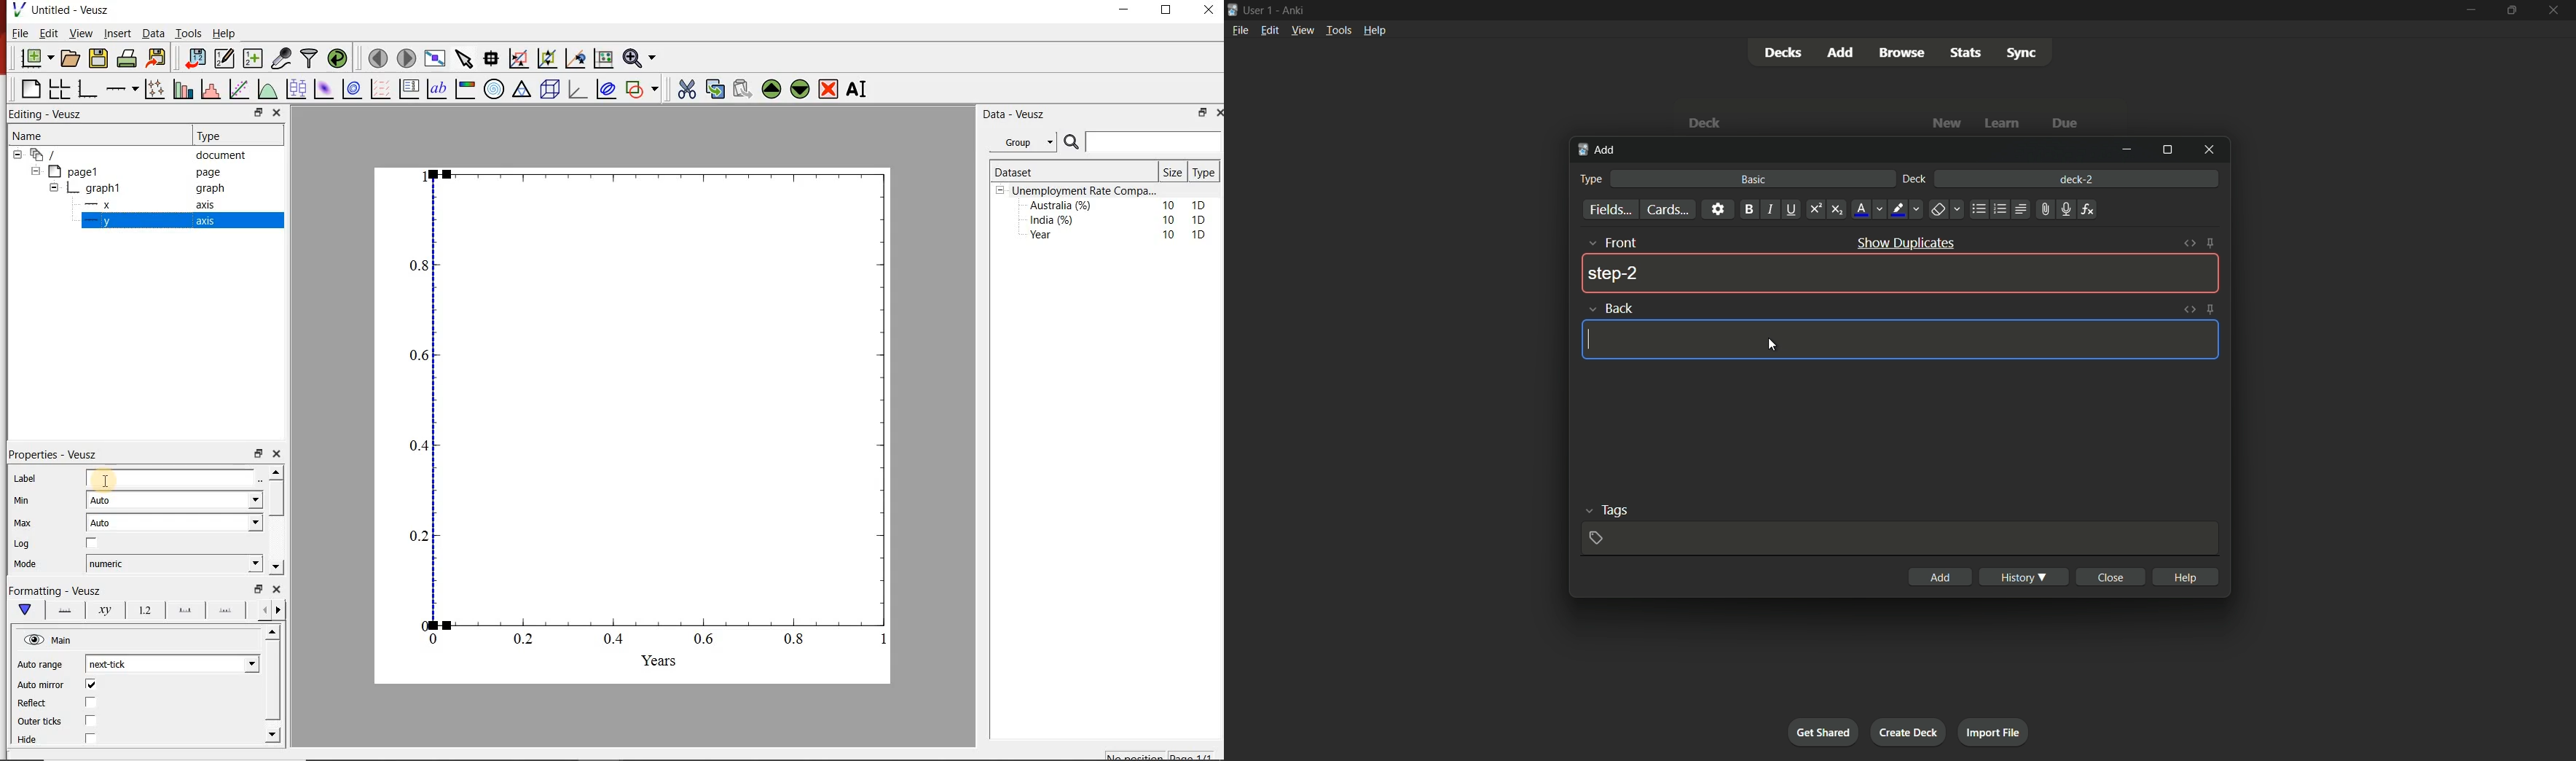 The height and width of the screenshot is (784, 2576). I want to click on due, so click(2063, 124).